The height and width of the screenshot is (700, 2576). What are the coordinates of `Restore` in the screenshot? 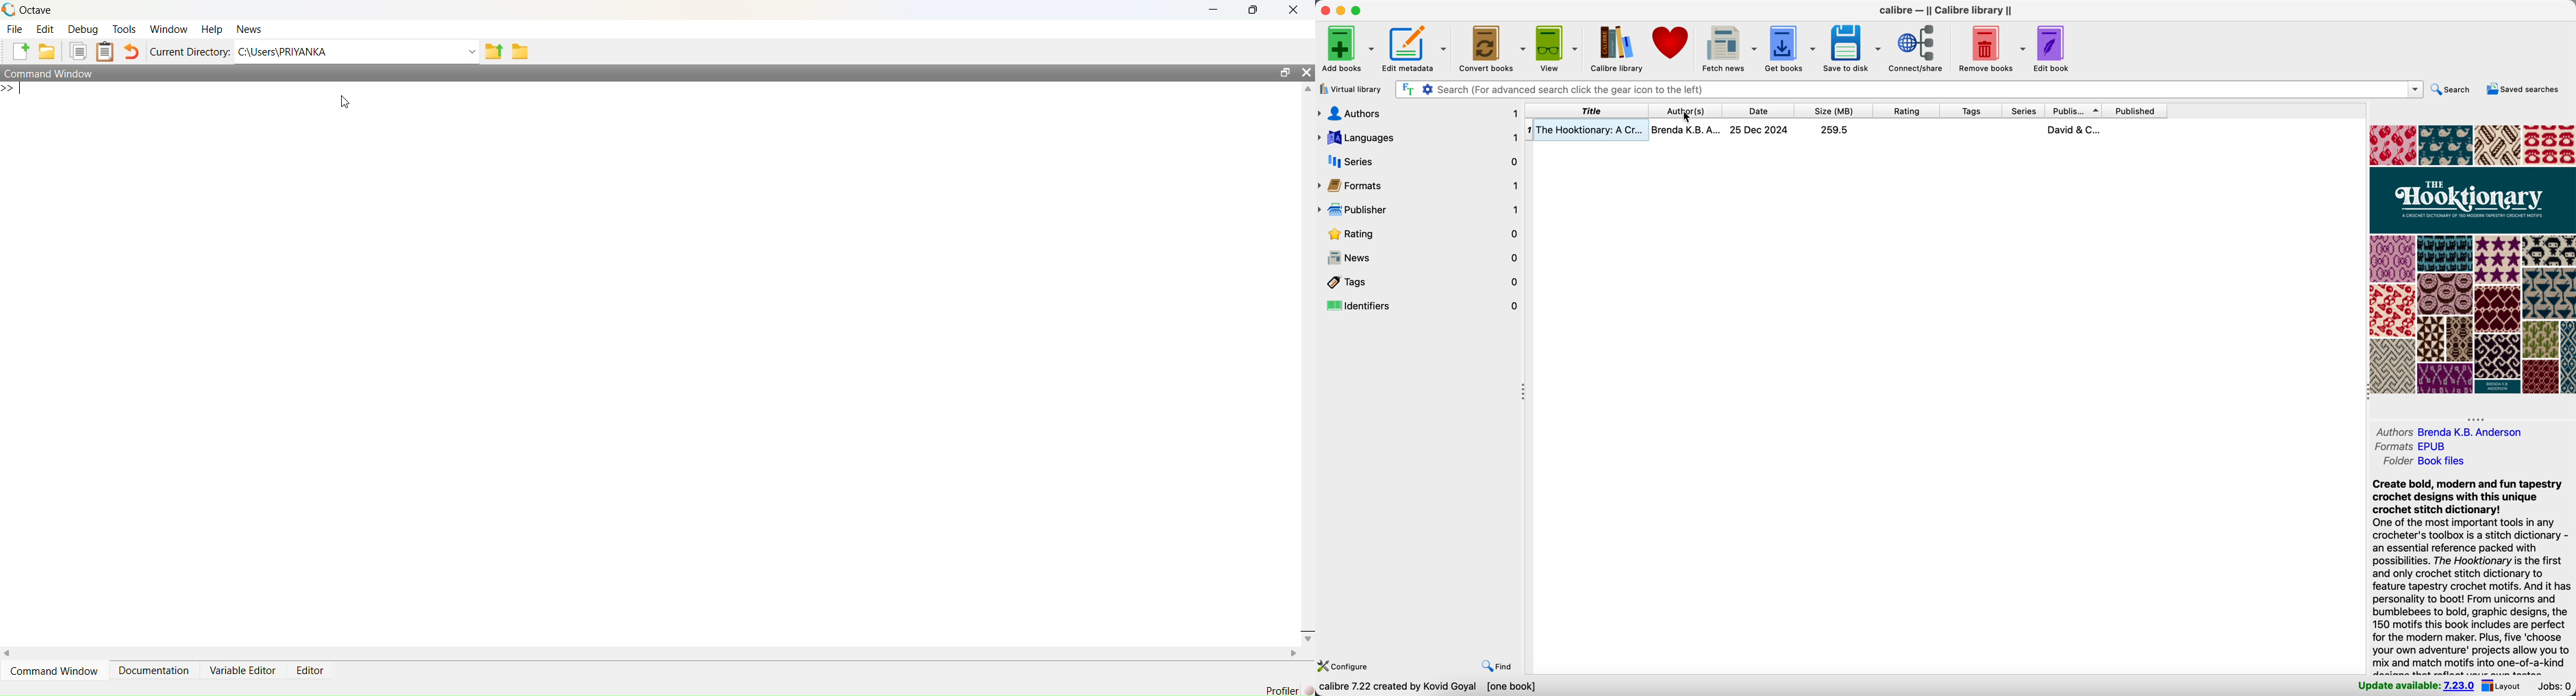 It's located at (1286, 73).